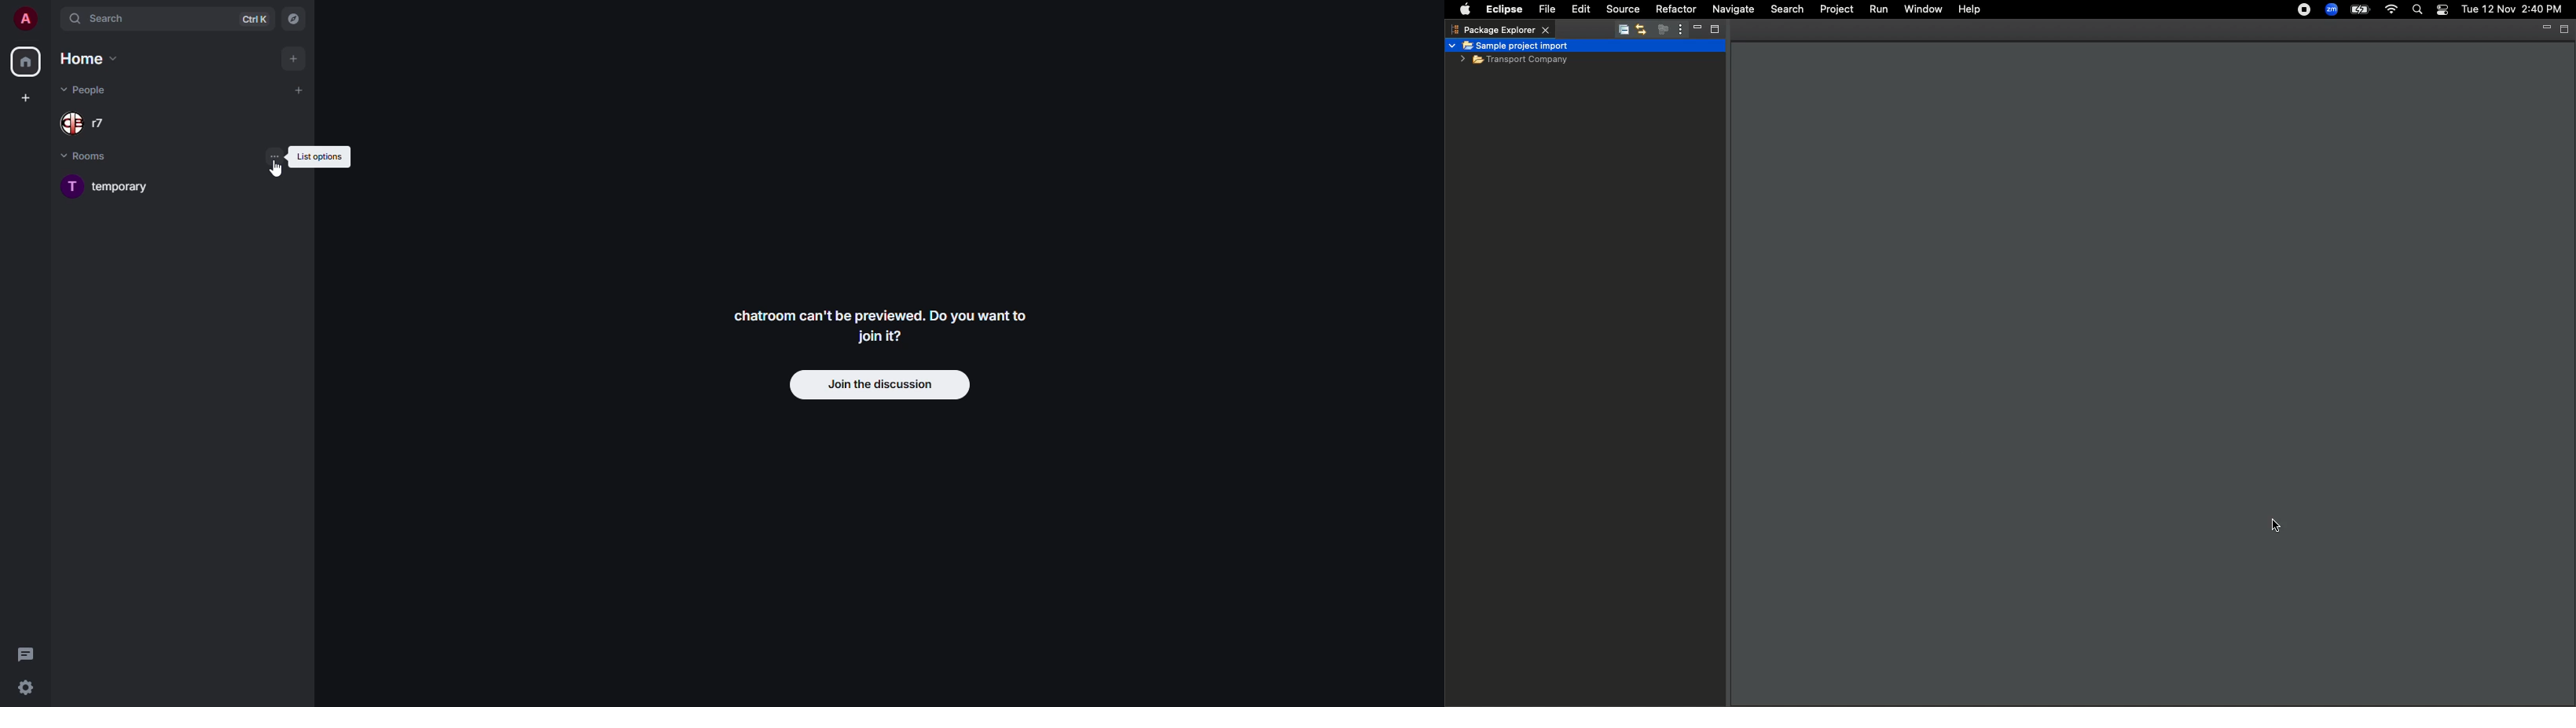 The image size is (2576, 728). What do you see at coordinates (2361, 9) in the screenshot?
I see `Charge` at bounding box center [2361, 9].